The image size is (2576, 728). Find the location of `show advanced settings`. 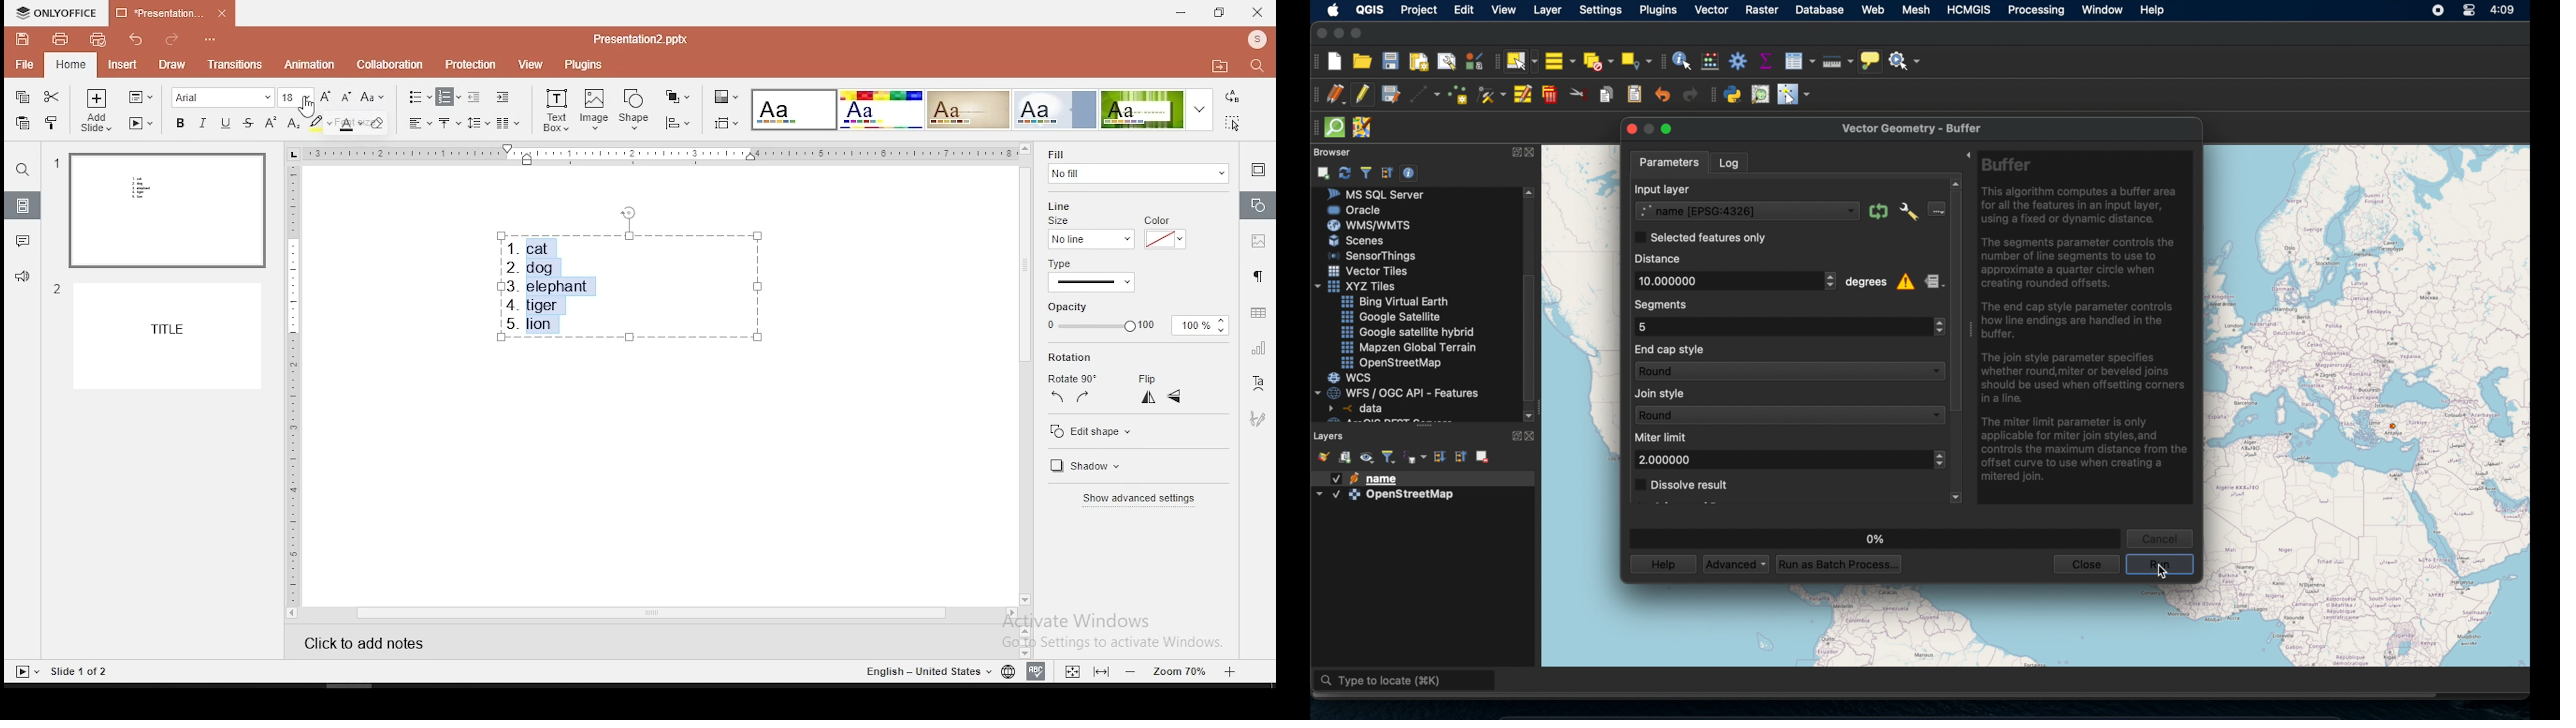

show advanced settings is located at coordinates (1136, 499).